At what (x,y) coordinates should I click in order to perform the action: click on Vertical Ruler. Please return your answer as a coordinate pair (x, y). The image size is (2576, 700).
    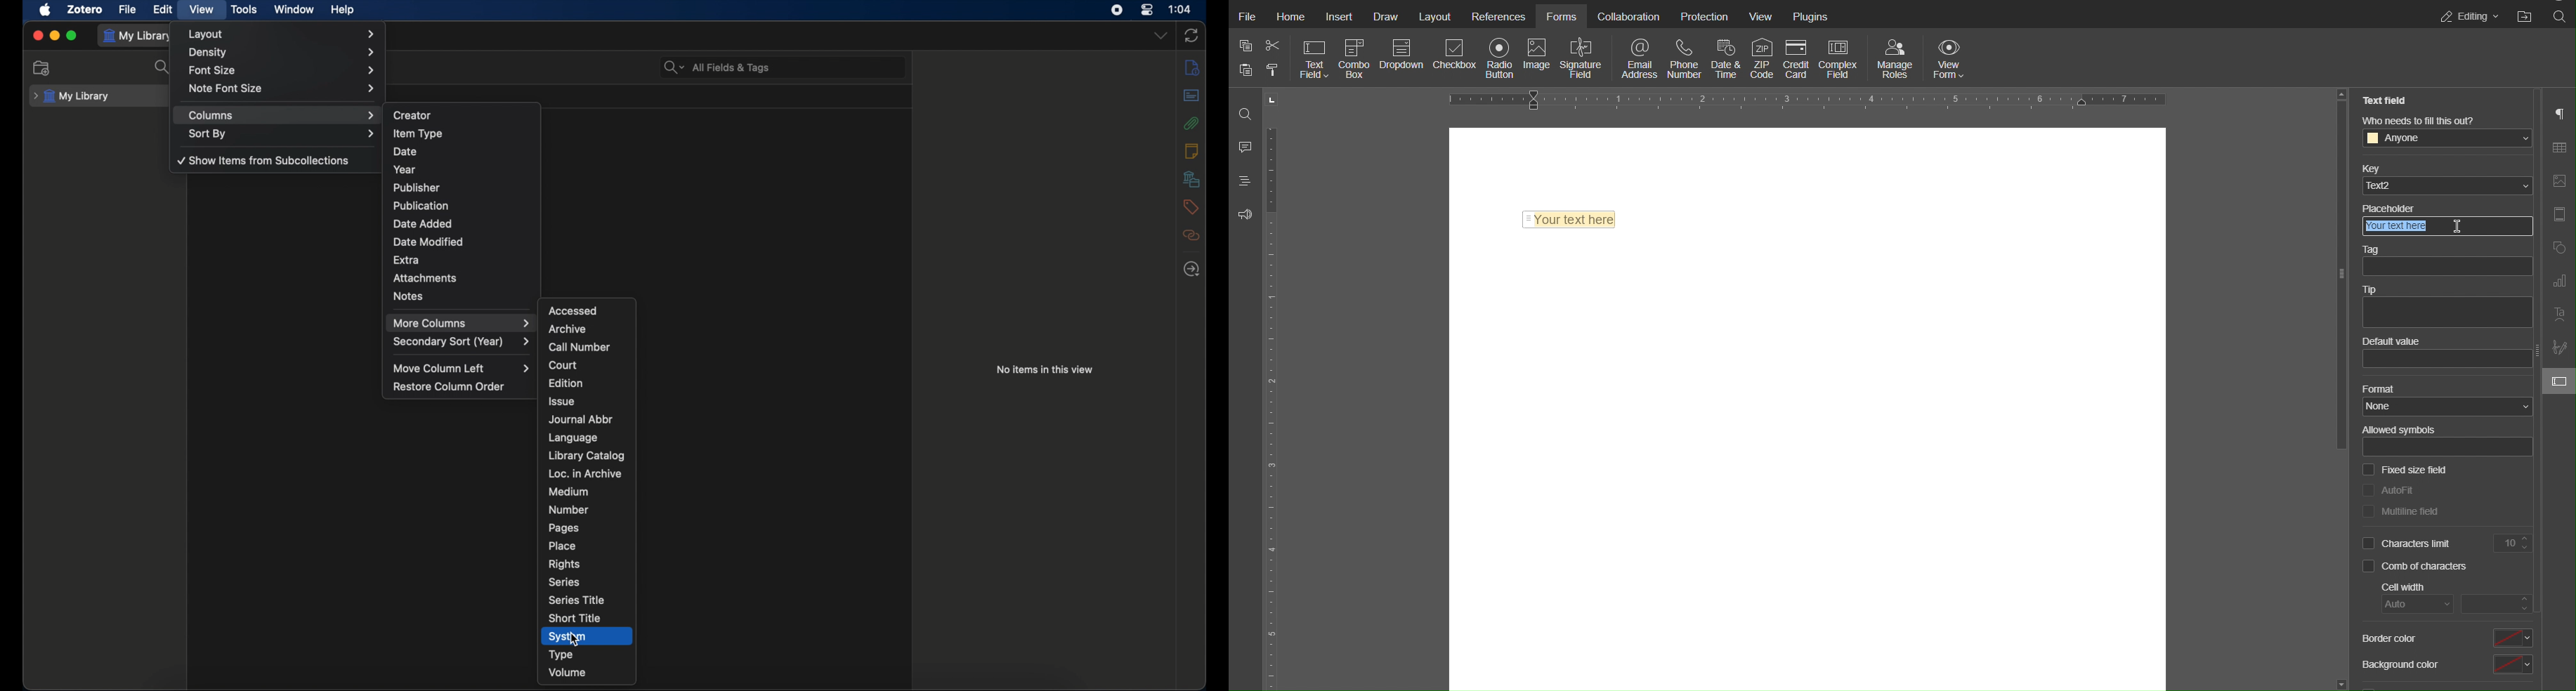
    Looking at the image, I should click on (1273, 388).